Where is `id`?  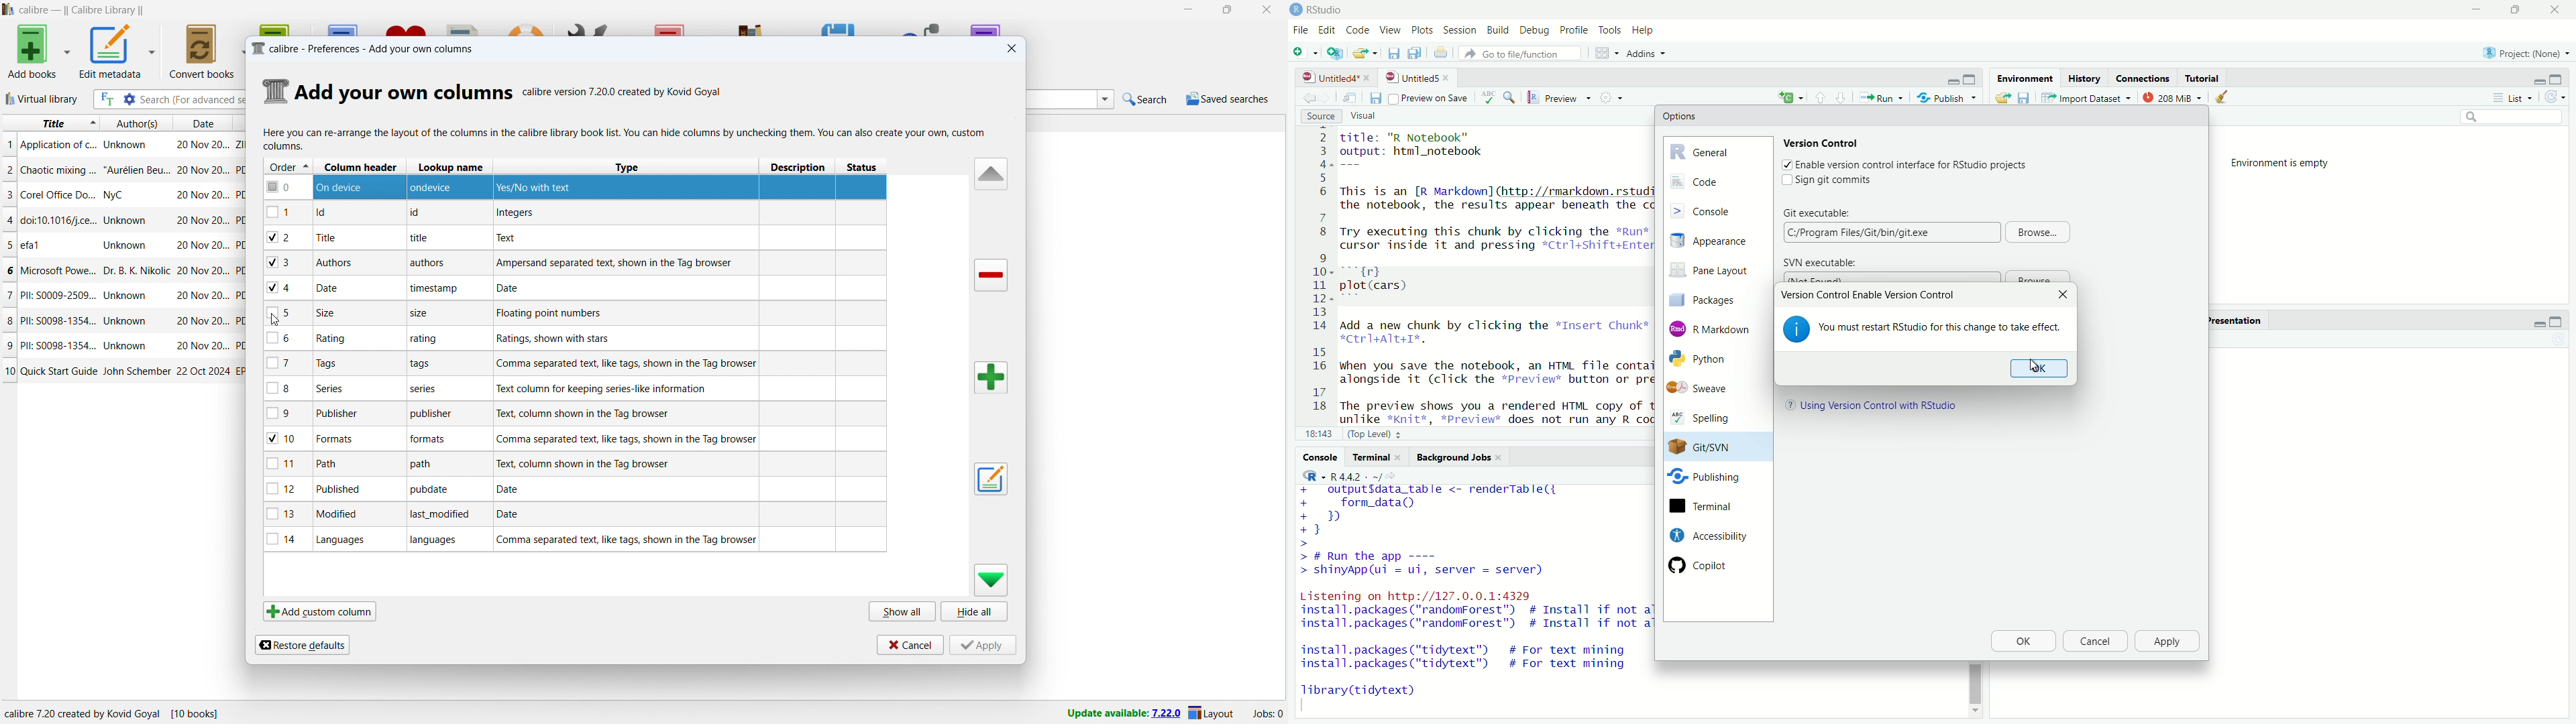
id is located at coordinates (329, 213).